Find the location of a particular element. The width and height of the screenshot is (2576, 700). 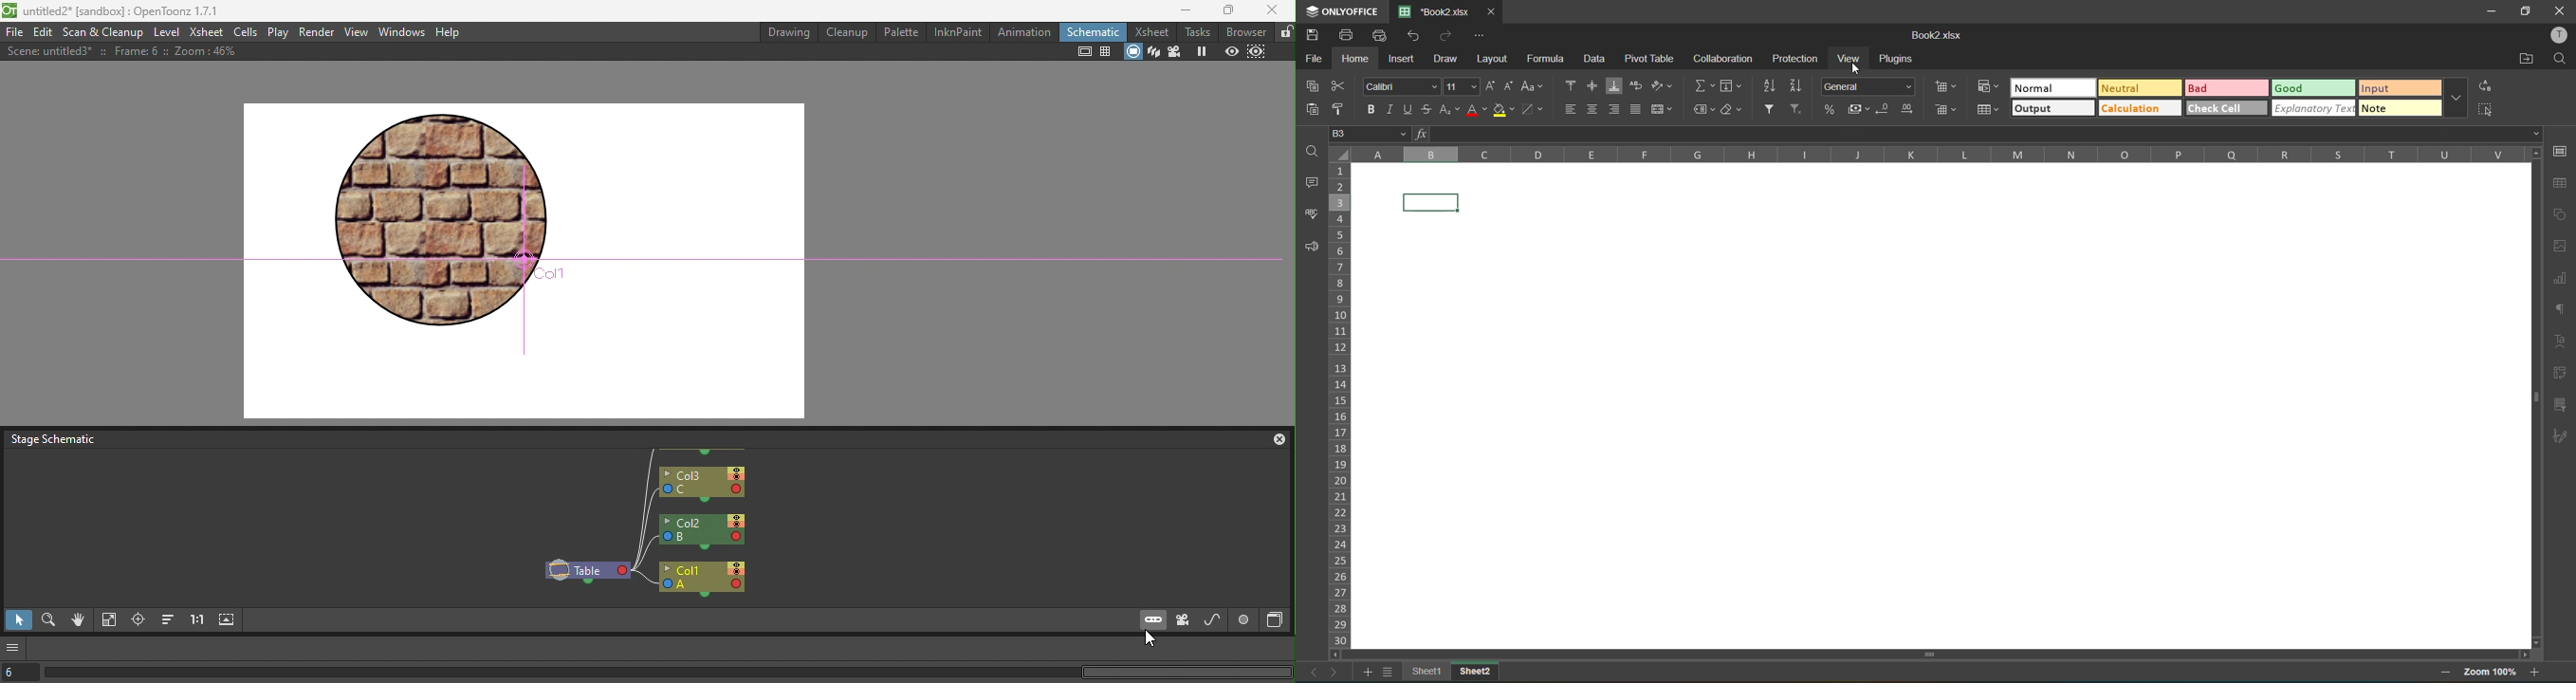

decrement size is located at coordinates (1510, 86).